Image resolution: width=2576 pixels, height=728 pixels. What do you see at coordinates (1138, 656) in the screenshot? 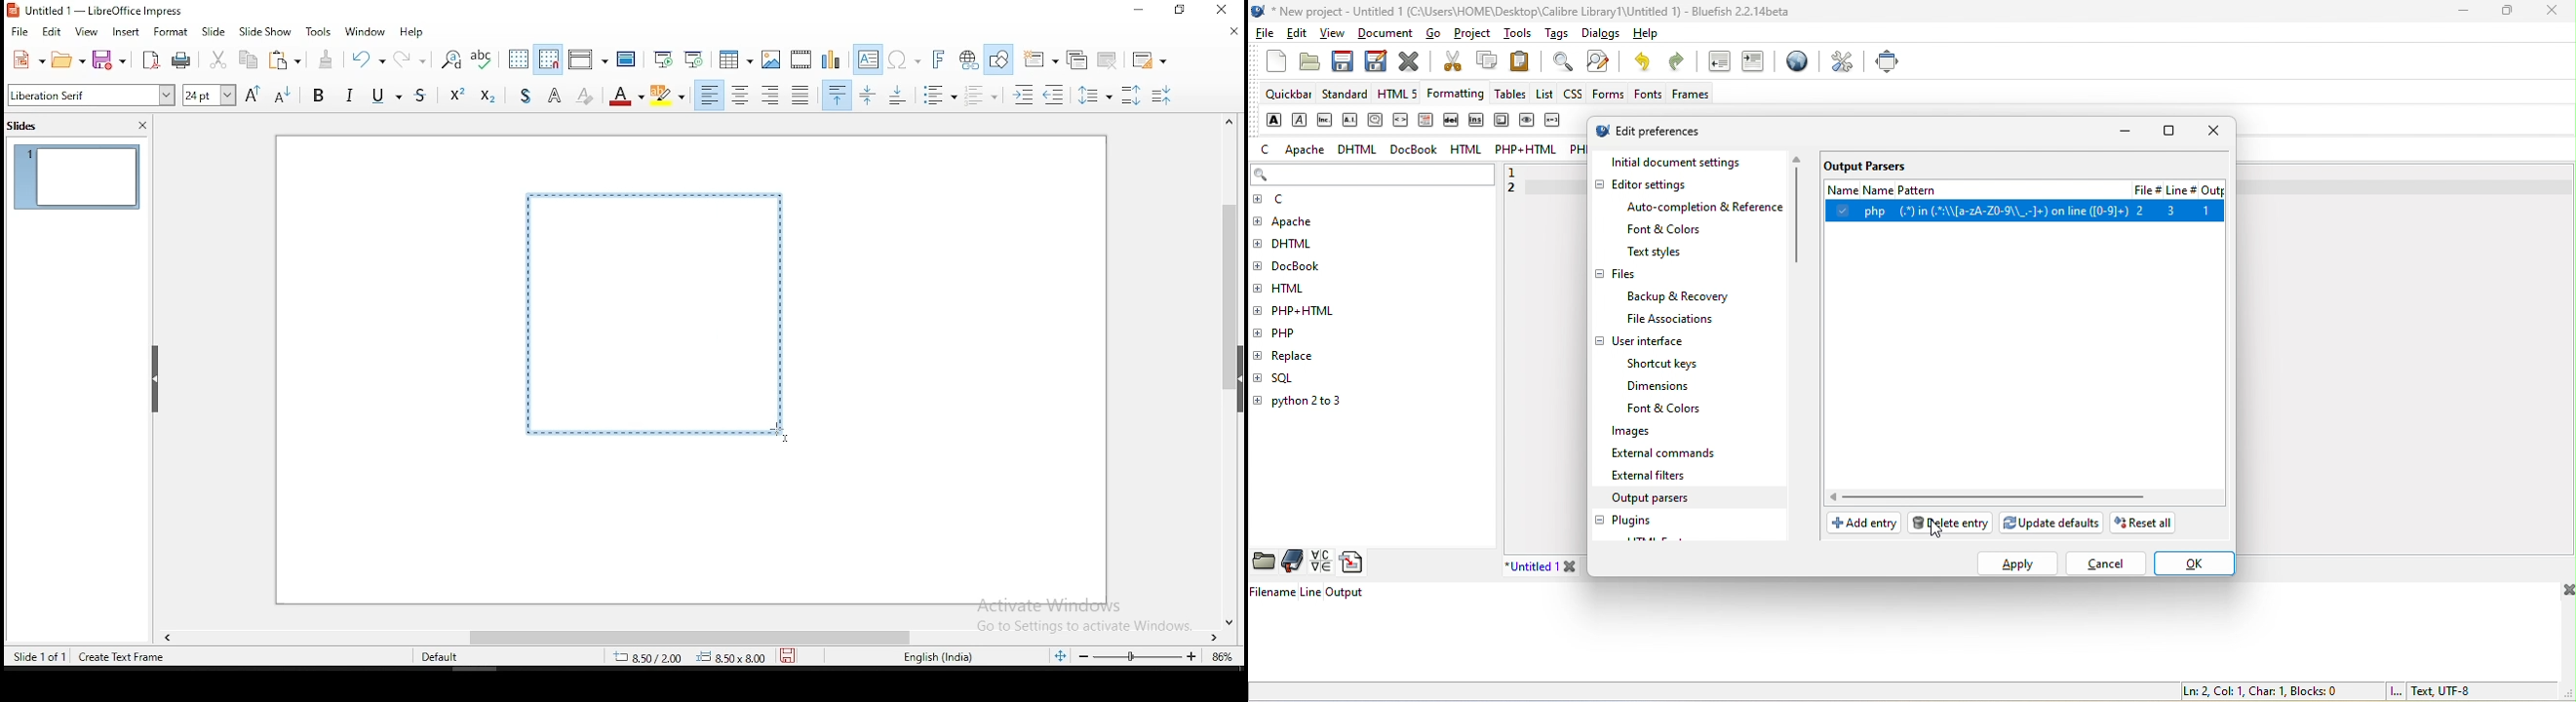
I see `zoom slider` at bounding box center [1138, 656].